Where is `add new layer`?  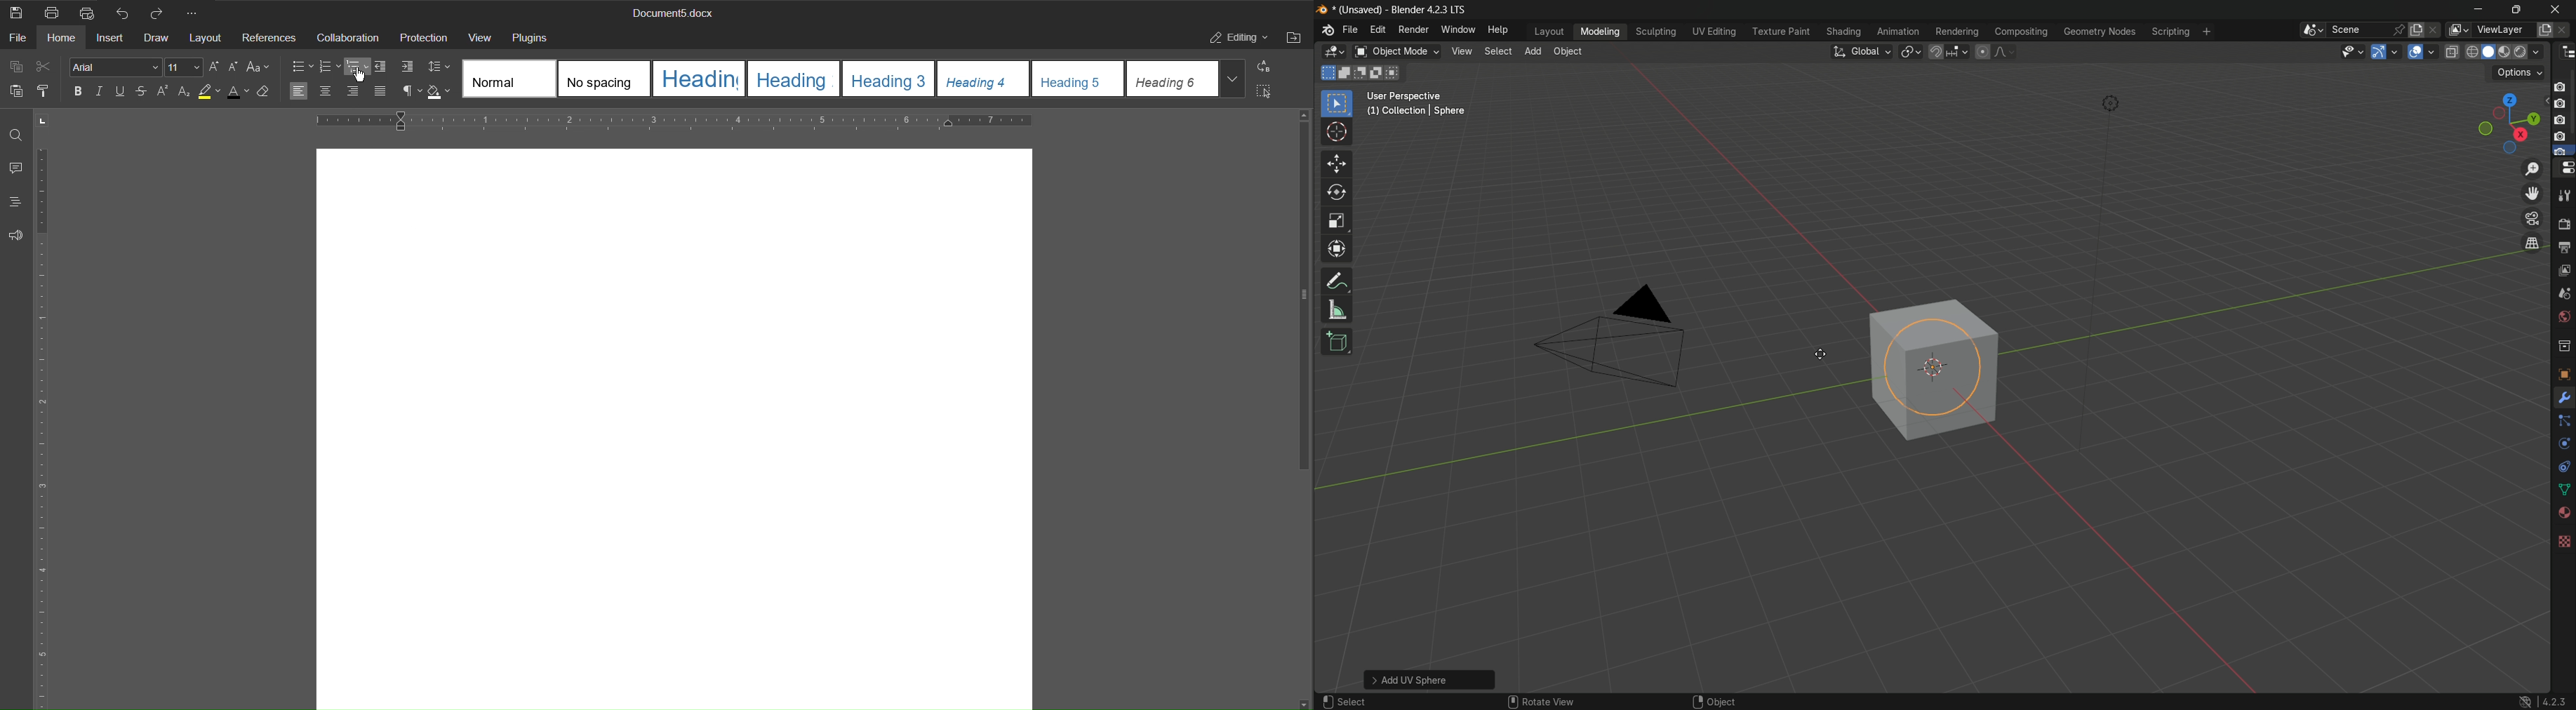 add new layer is located at coordinates (2546, 30).